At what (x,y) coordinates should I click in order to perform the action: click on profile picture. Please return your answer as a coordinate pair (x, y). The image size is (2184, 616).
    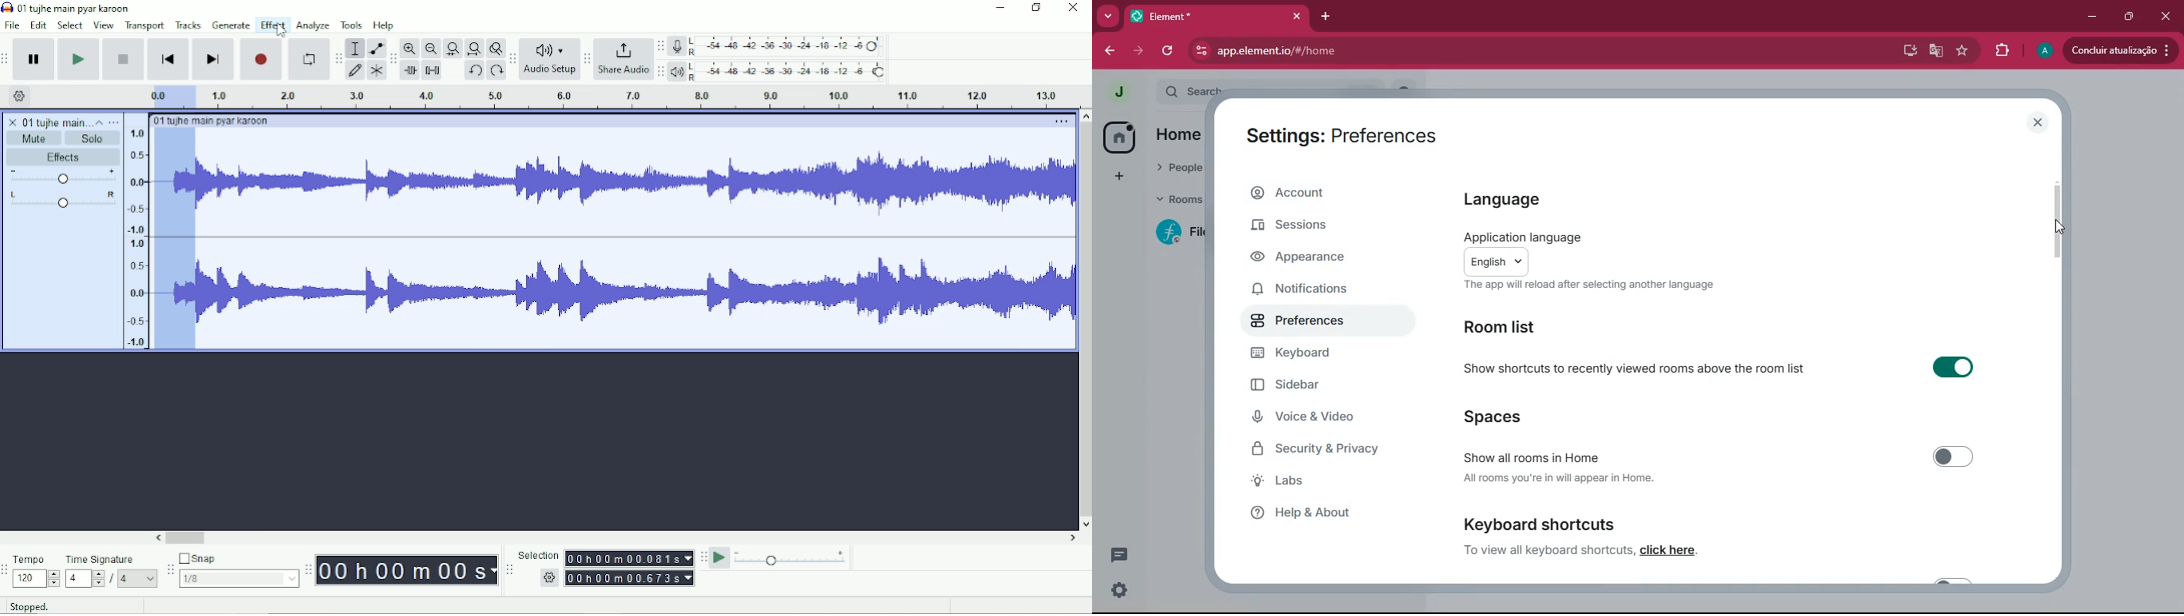
    Looking at the image, I should click on (1118, 92).